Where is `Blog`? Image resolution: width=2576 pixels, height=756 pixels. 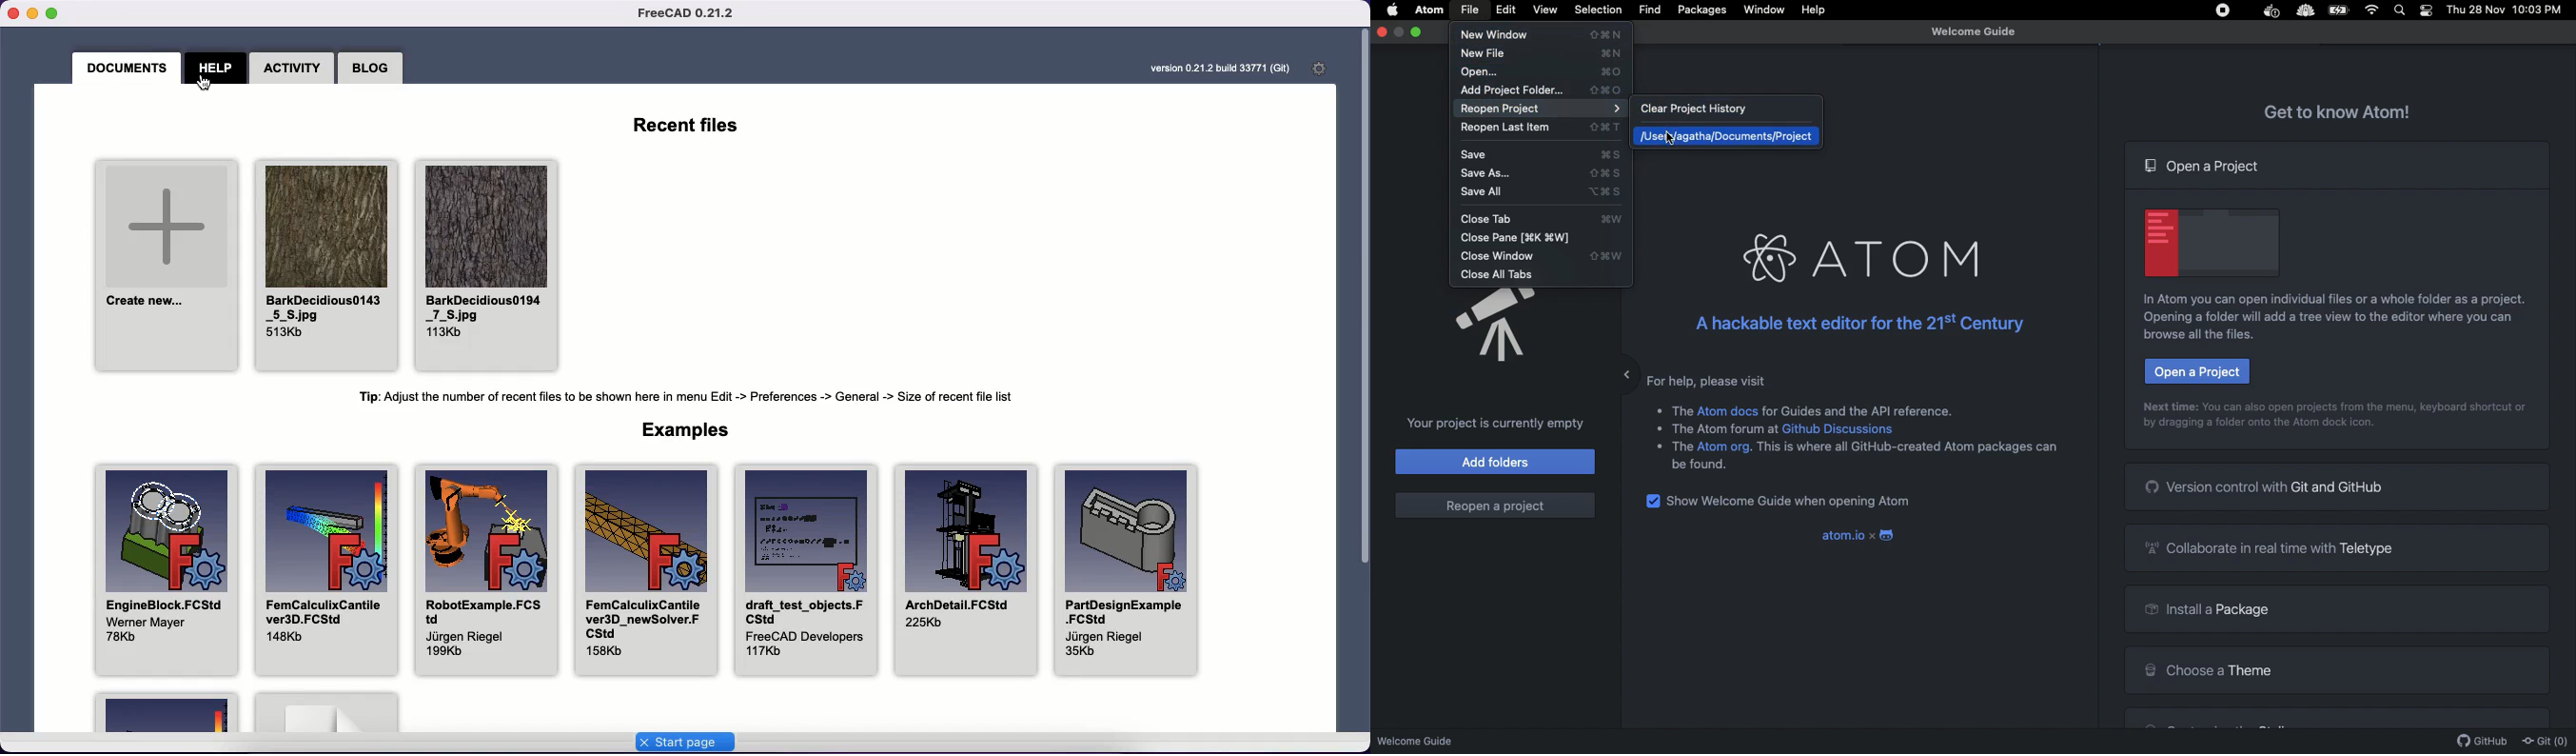 Blog is located at coordinates (370, 67).